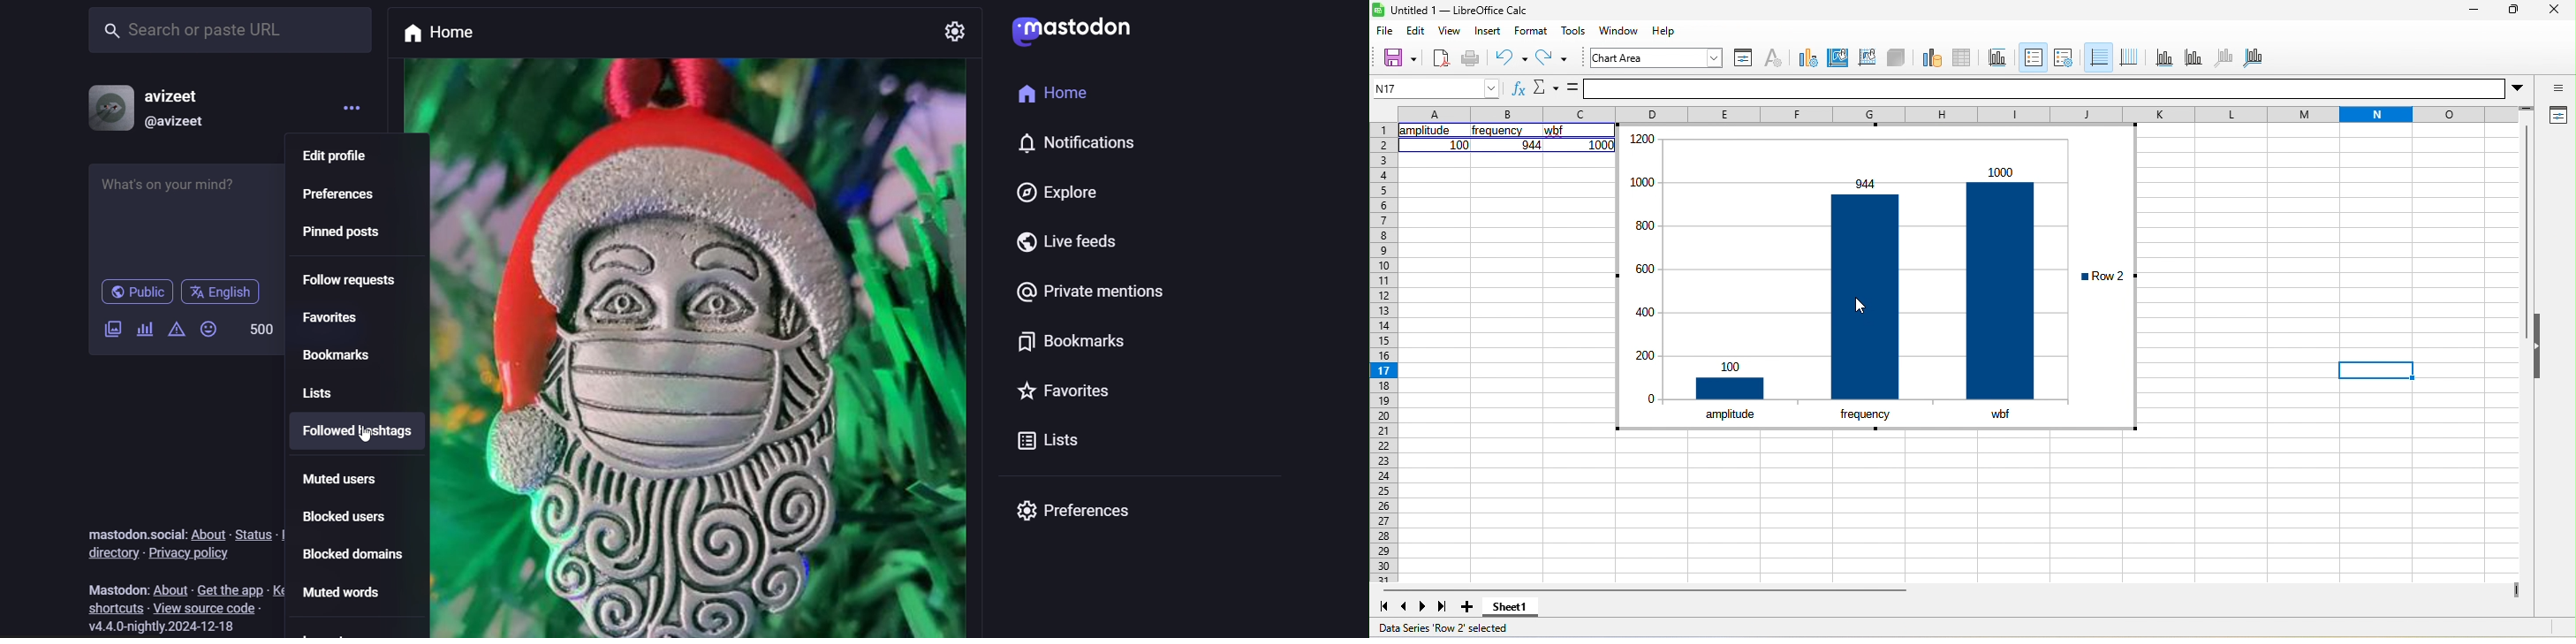 The width and height of the screenshot is (2576, 644). Describe the element at coordinates (1570, 89) in the screenshot. I see `formula` at that location.